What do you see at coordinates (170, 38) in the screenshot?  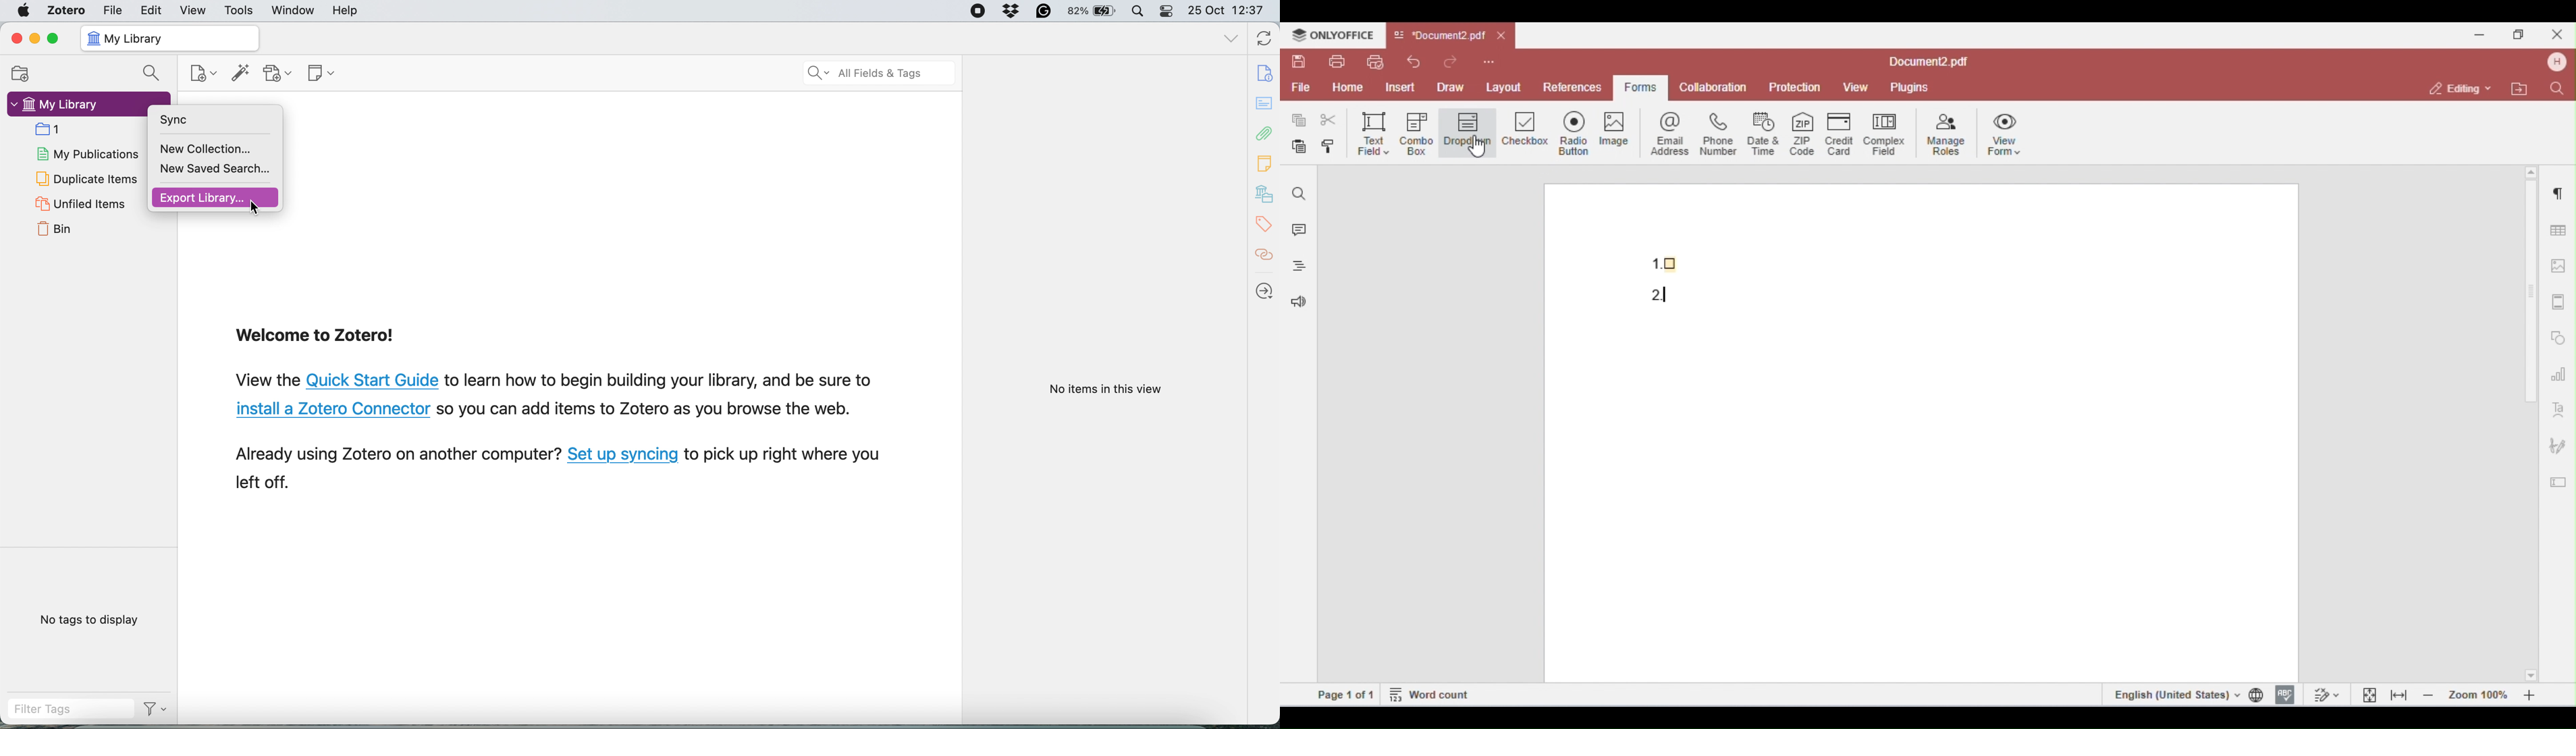 I see `my library` at bounding box center [170, 38].